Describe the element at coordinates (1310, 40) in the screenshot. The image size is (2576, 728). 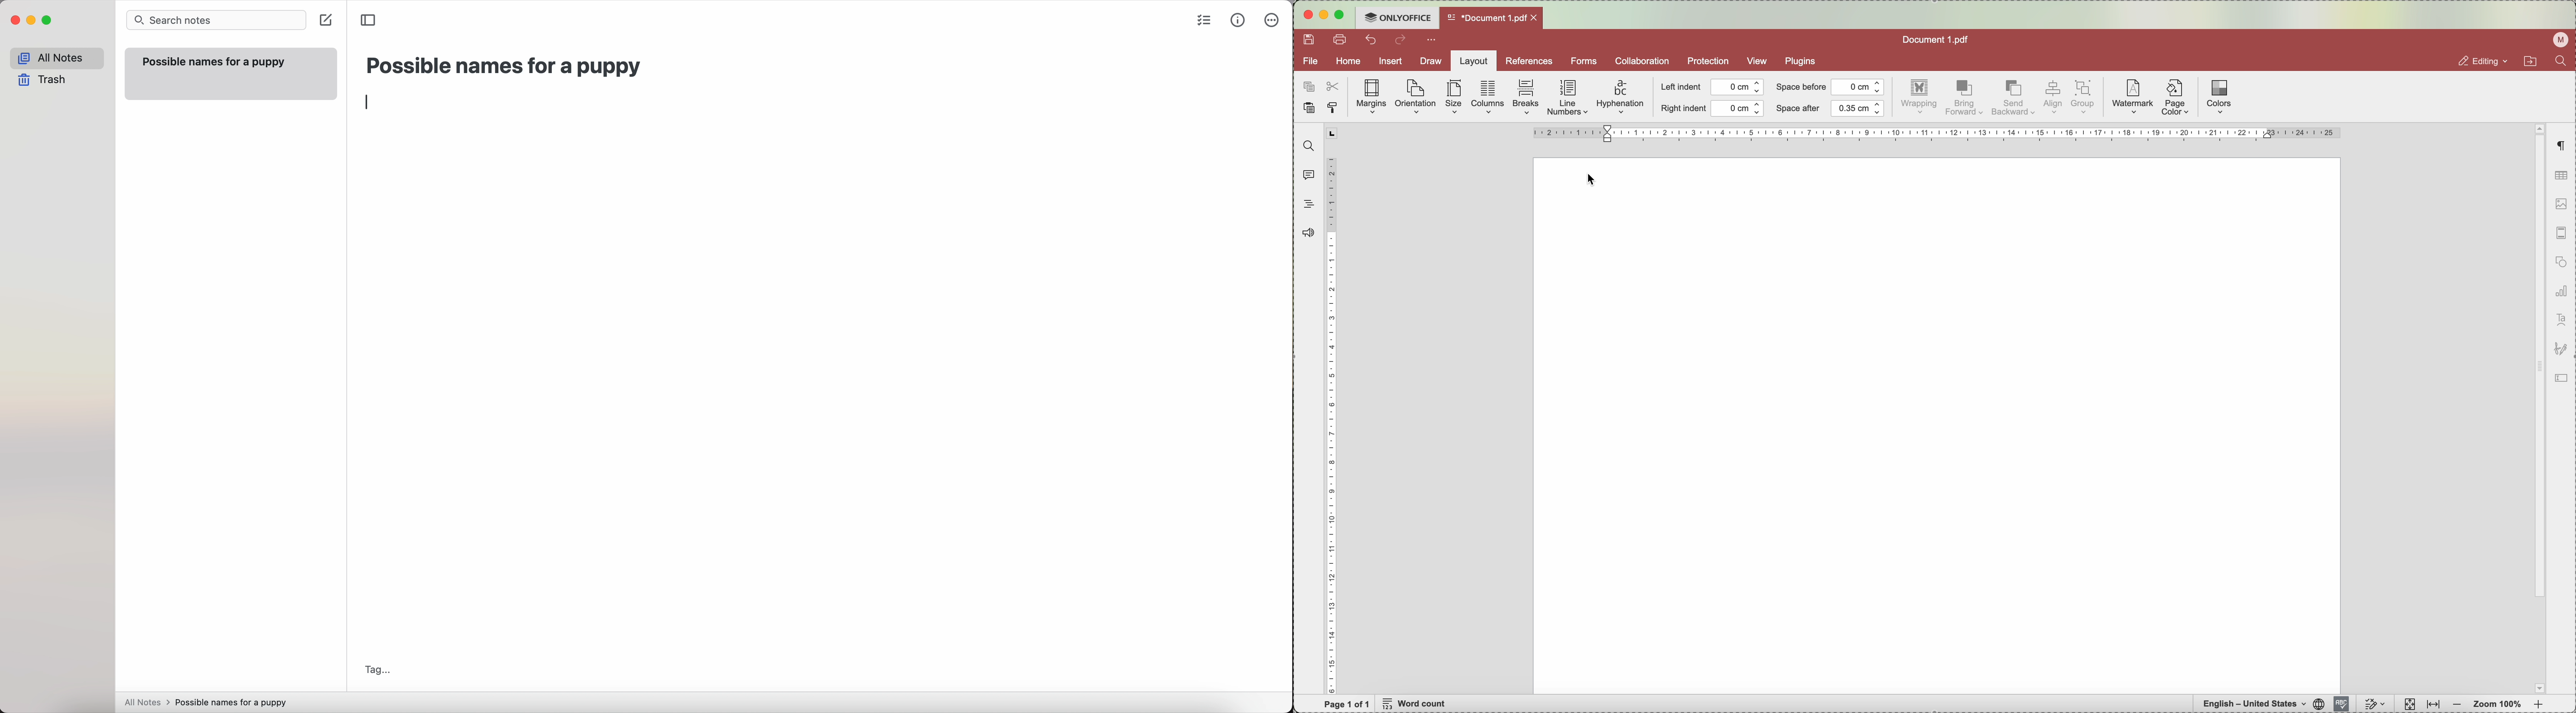
I see `save` at that location.